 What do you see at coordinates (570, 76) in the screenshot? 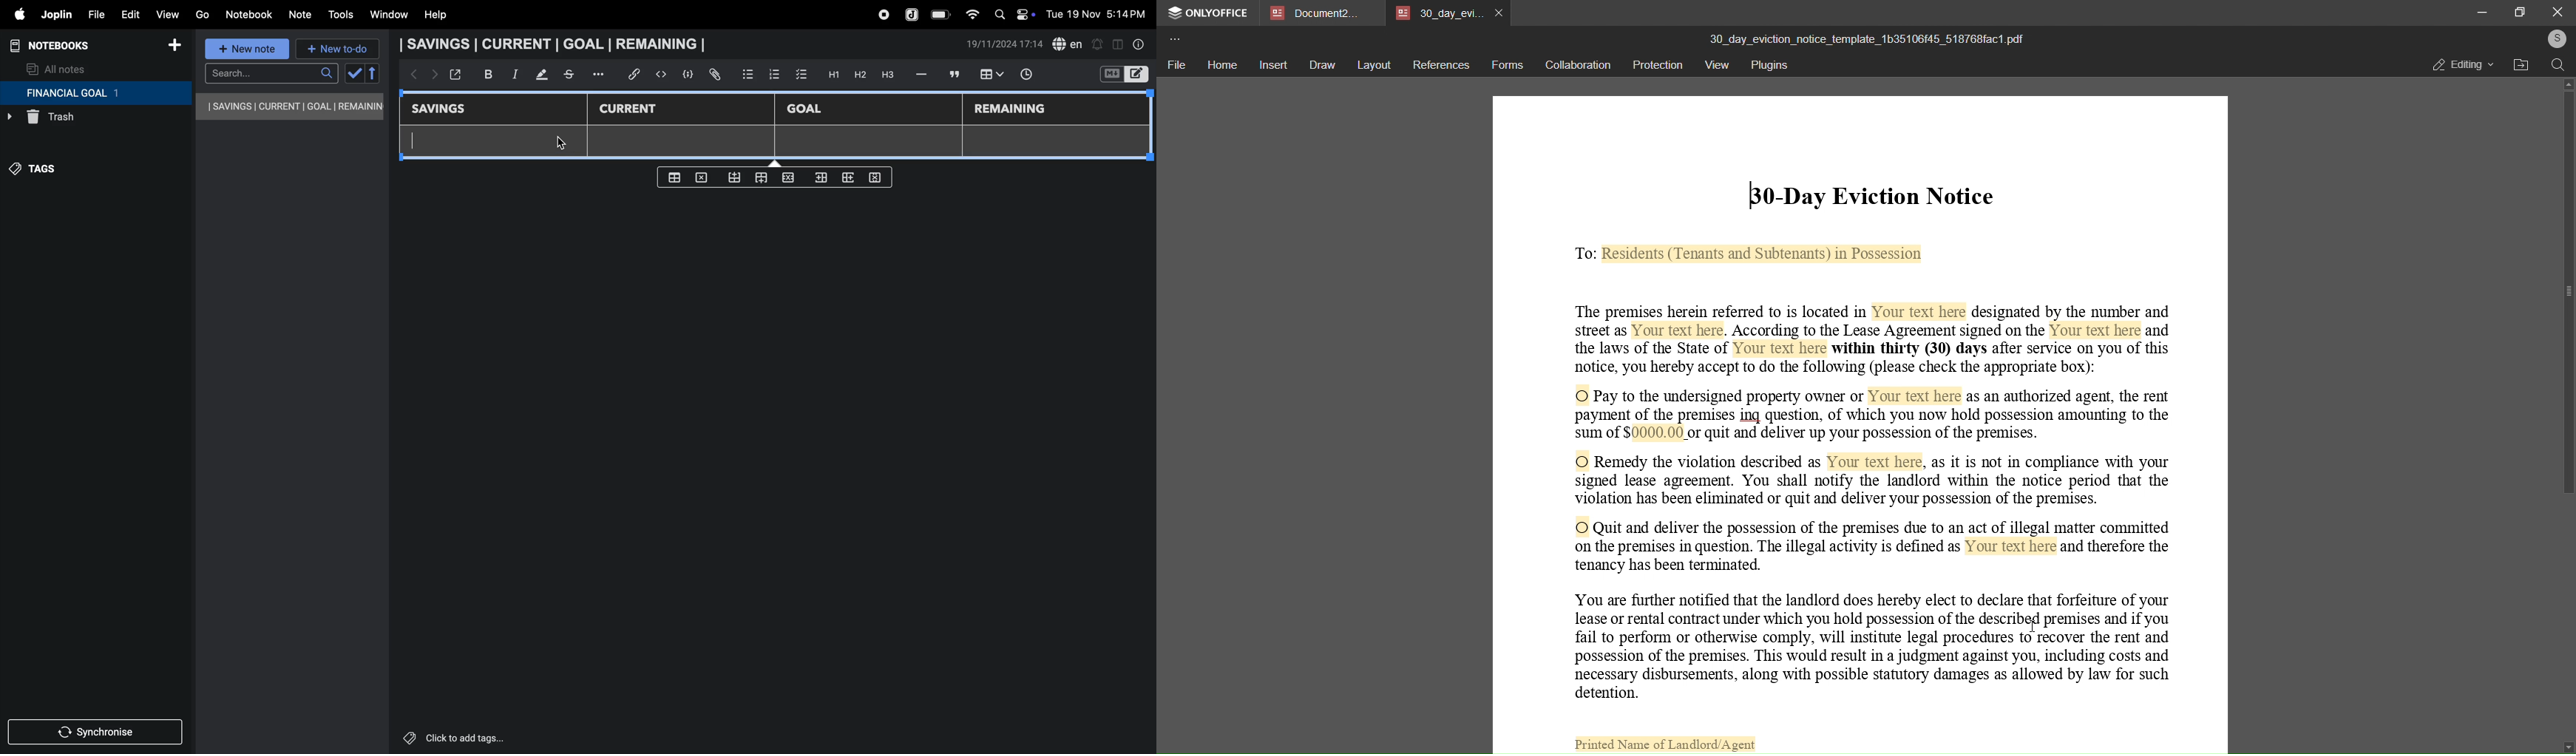
I see `stketchbook` at bounding box center [570, 76].